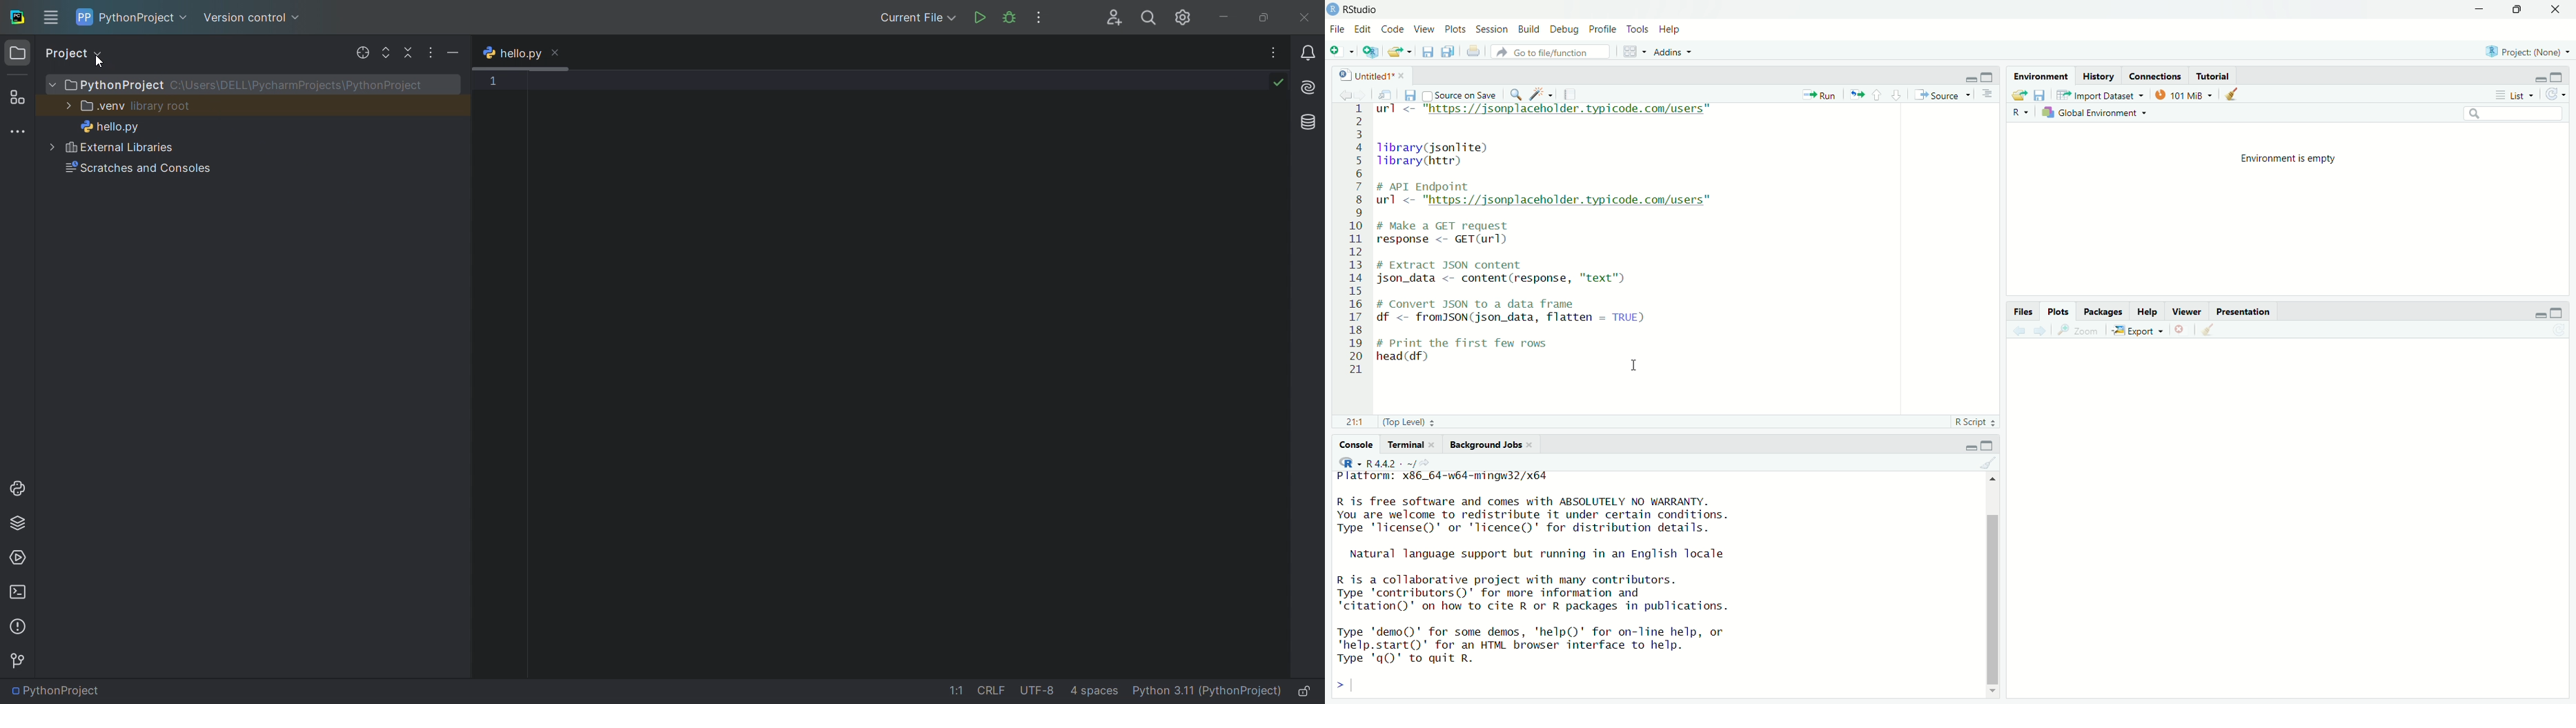 This screenshot has width=2576, height=728. I want to click on open tab, so click(527, 52).